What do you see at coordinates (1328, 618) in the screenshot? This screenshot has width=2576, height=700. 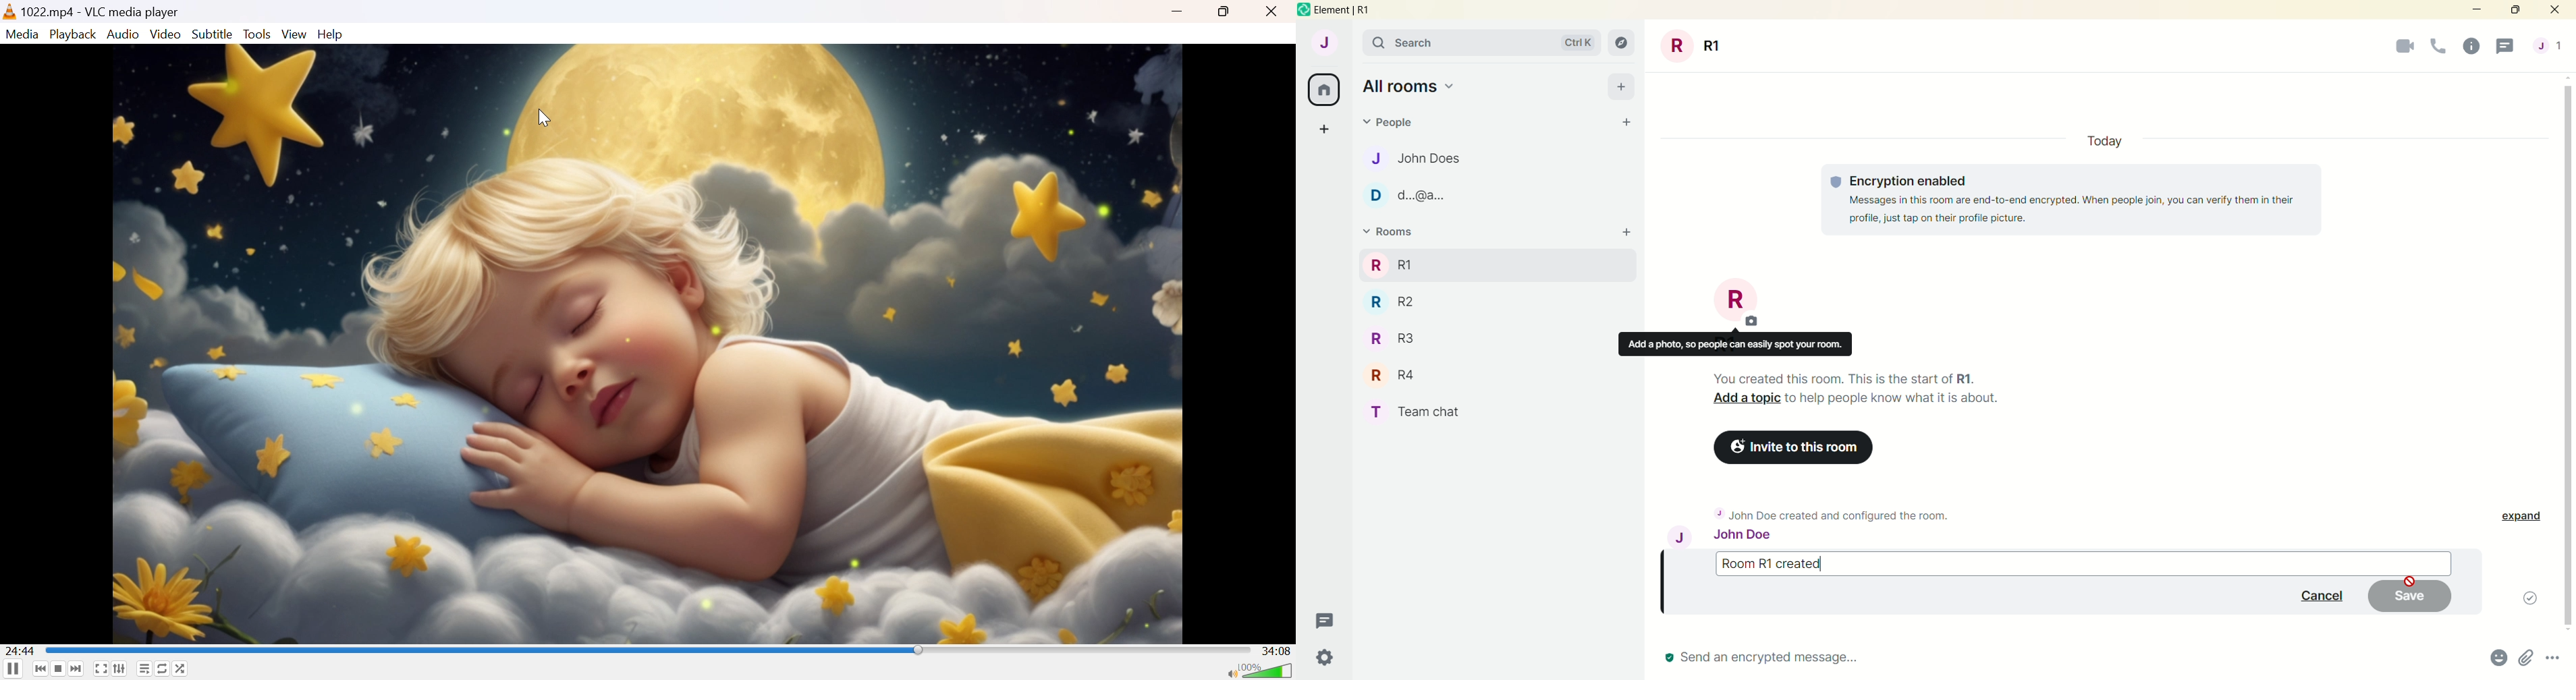 I see `threads` at bounding box center [1328, 618].